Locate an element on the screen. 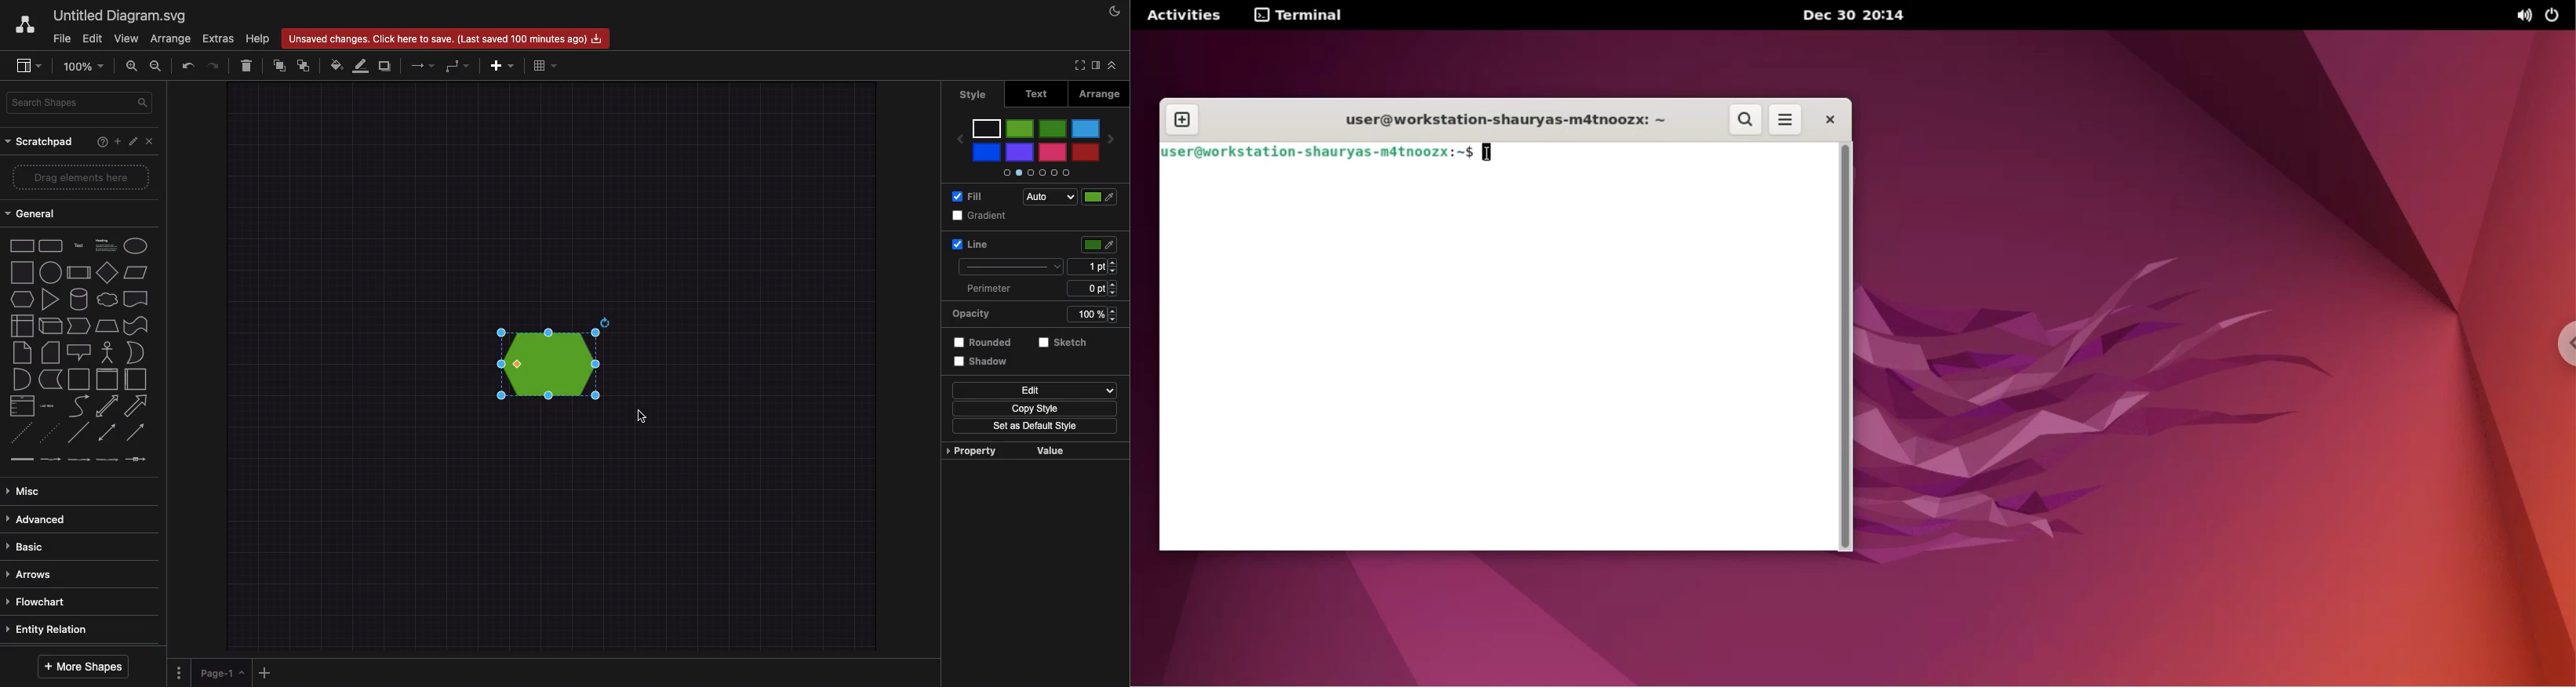 The width and height of the screenshot is (2576, 700). Green added is located at coordinates (554, 363).